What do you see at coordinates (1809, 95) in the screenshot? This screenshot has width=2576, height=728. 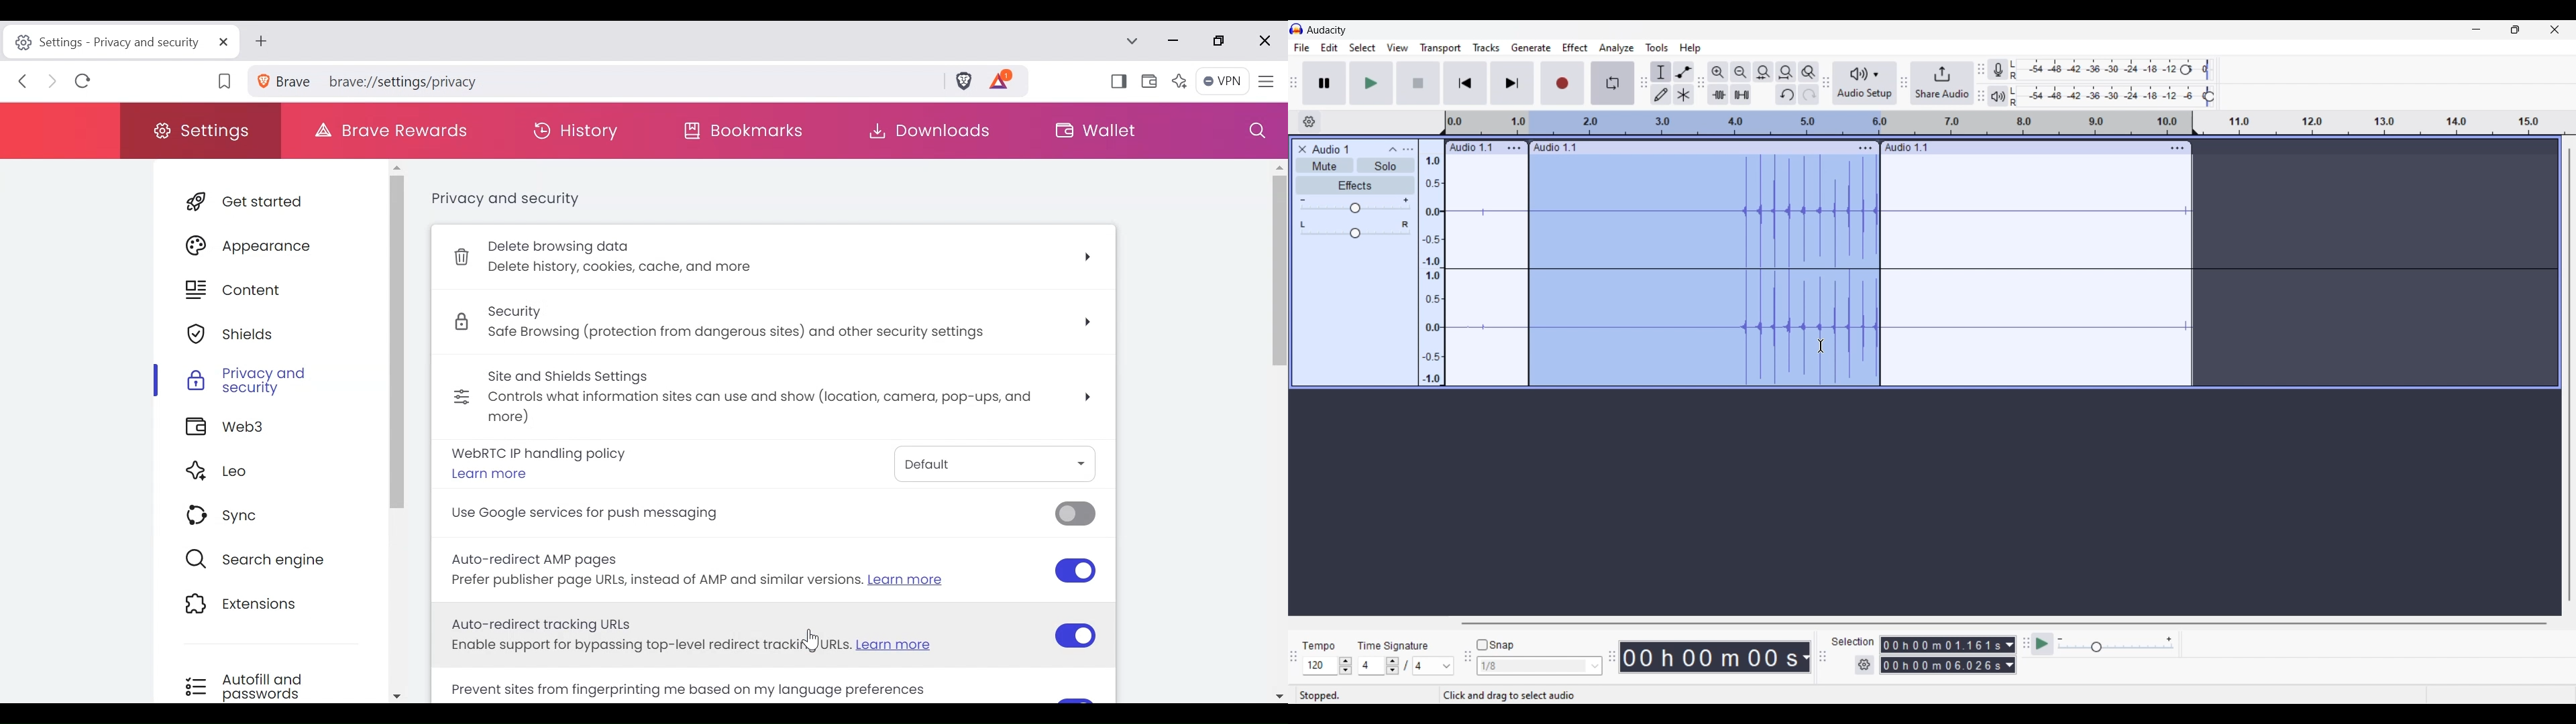 I see `Redo` at bounding box center [1809, 95].